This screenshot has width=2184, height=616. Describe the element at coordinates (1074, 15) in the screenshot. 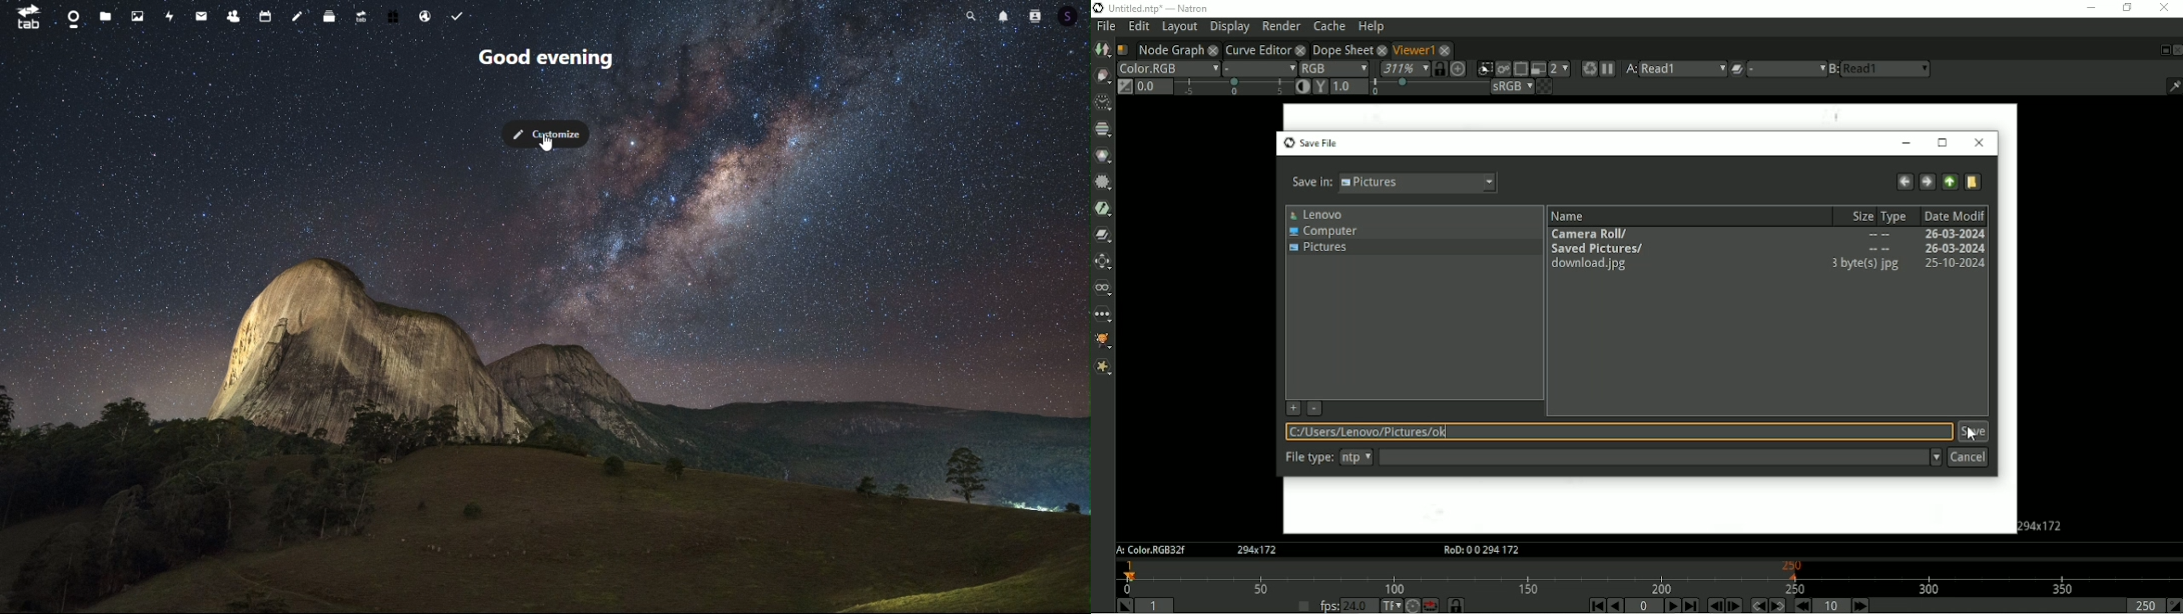

I see `Account icon` at that location.